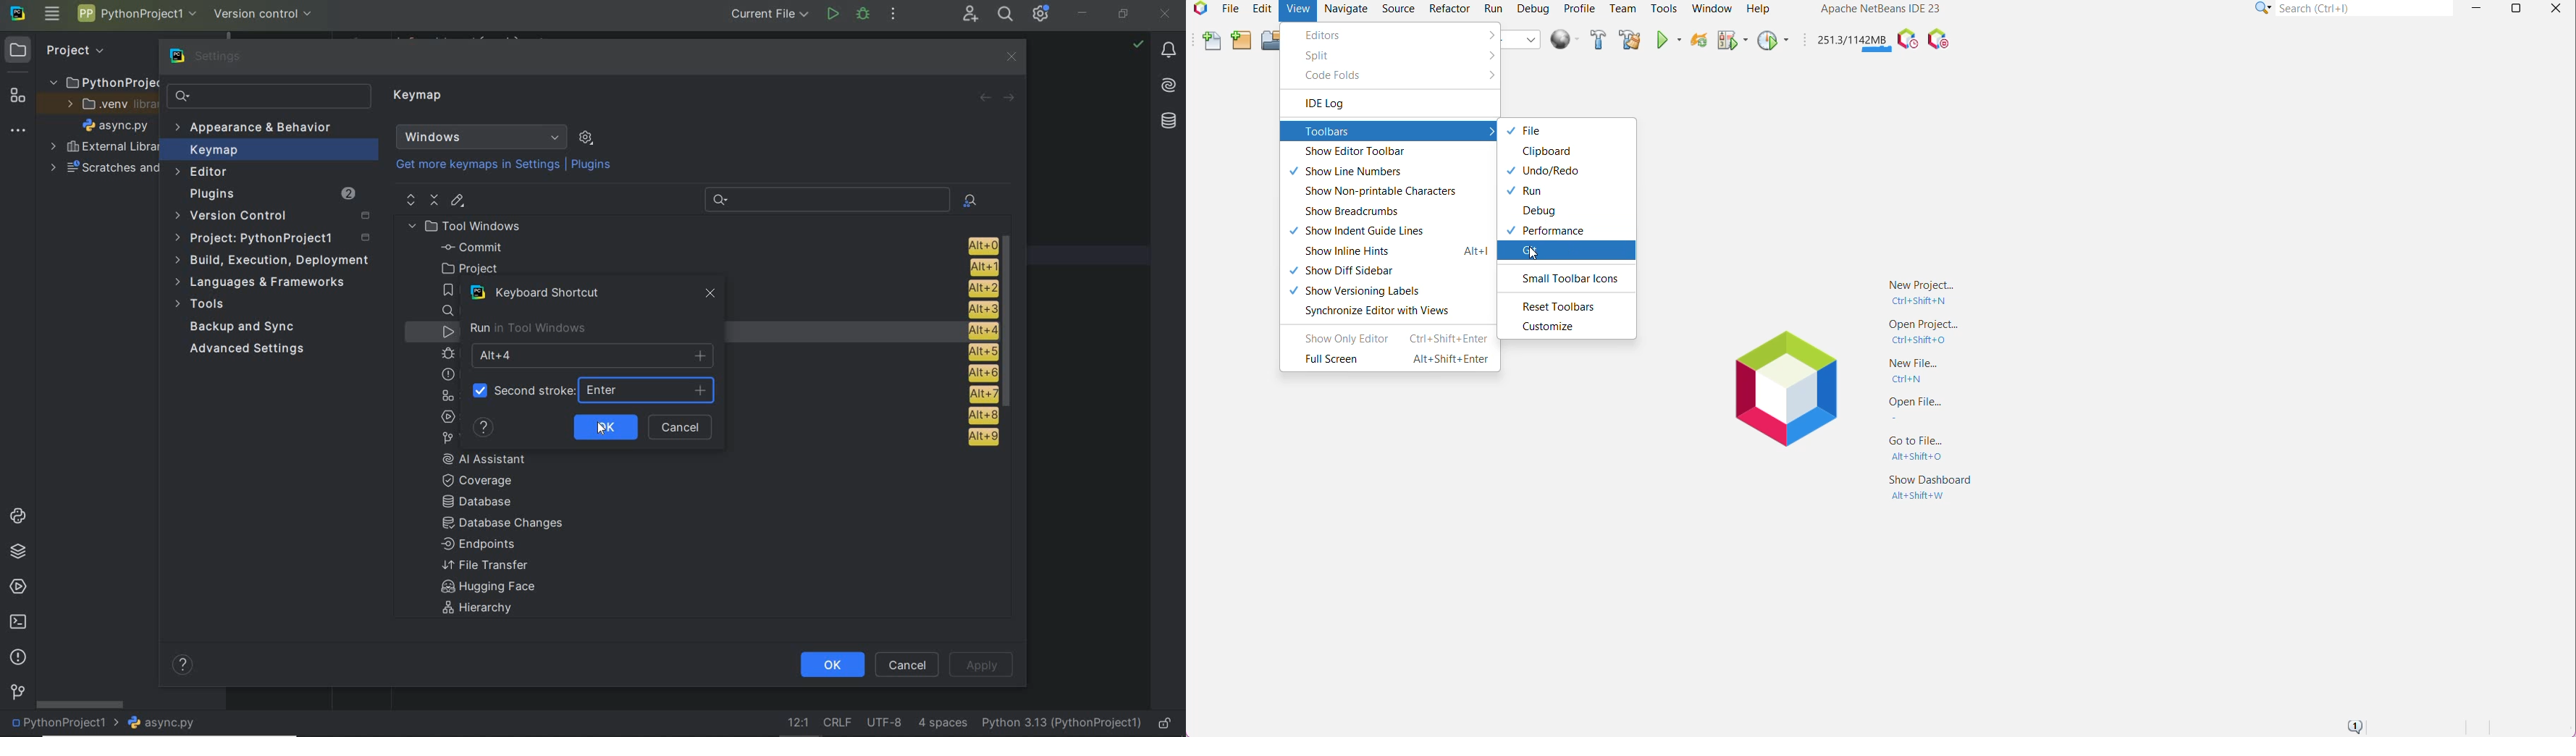 The height and width of the screenshot is (756, 2576). Describe the element at coordinates (1937, 40) in the screenshot. I see `Pause I/O Checks` at that location.